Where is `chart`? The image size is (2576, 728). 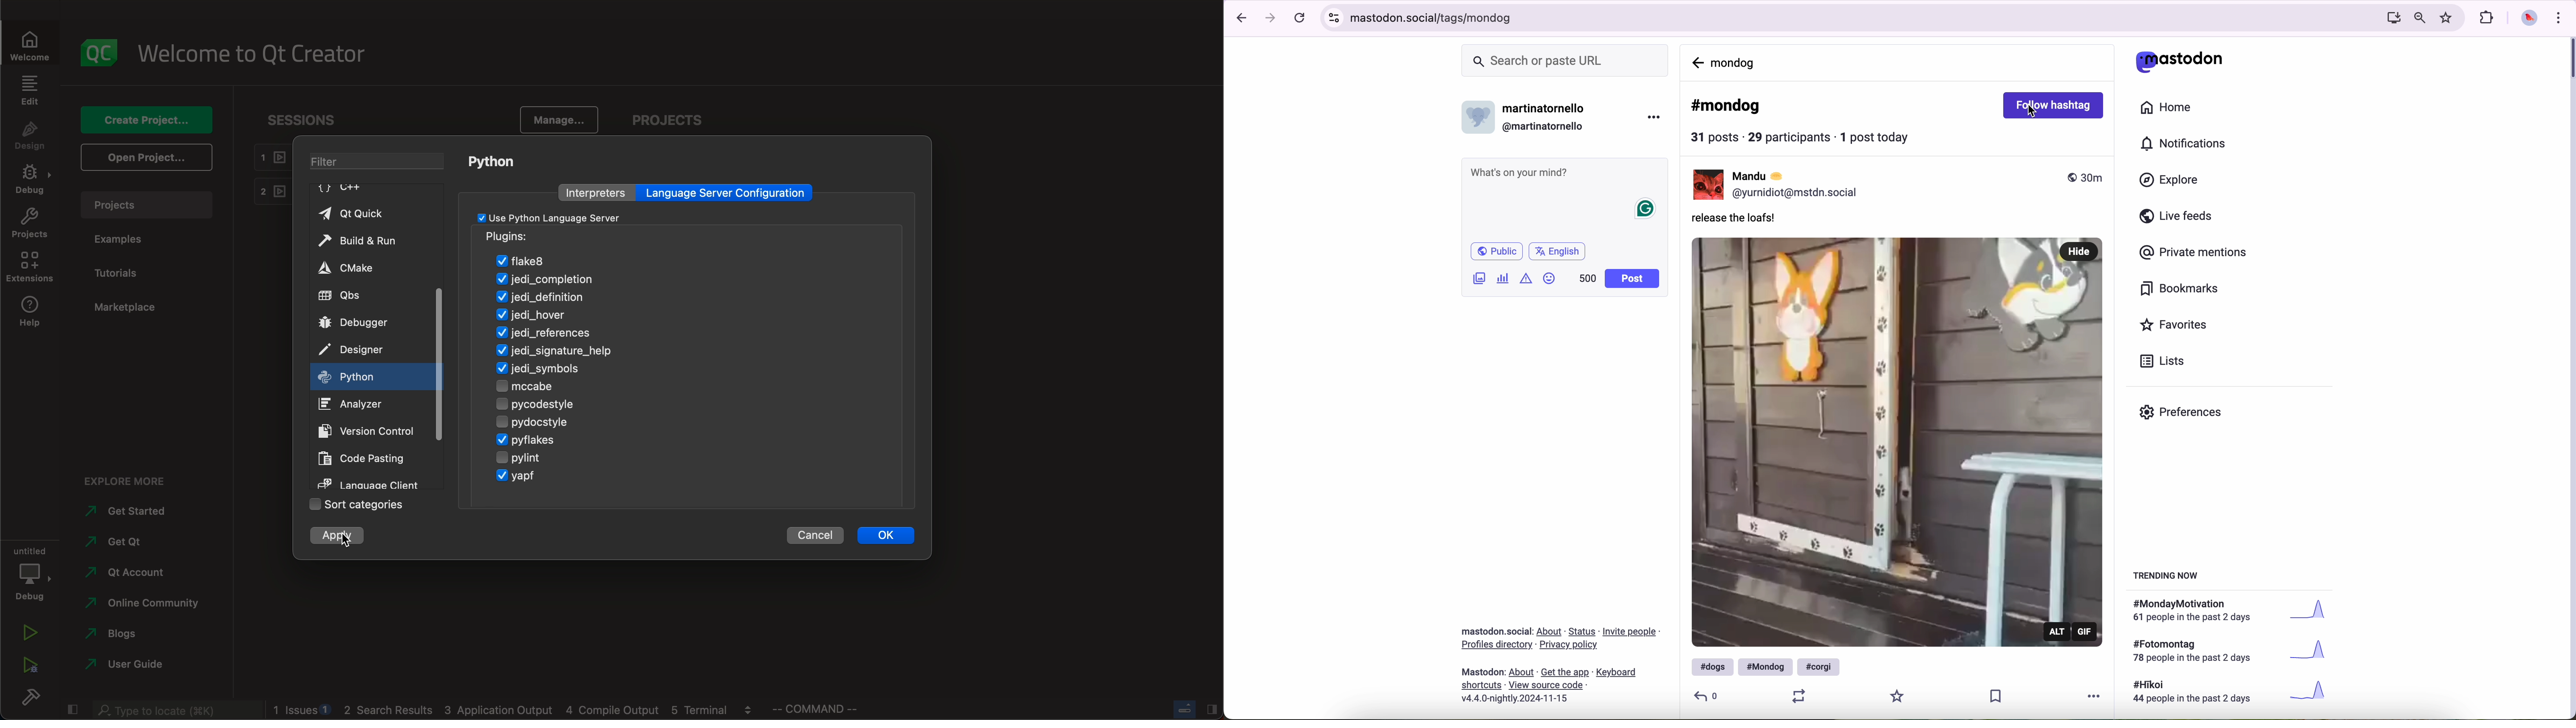
chart is located at coordinates (1503, 279).